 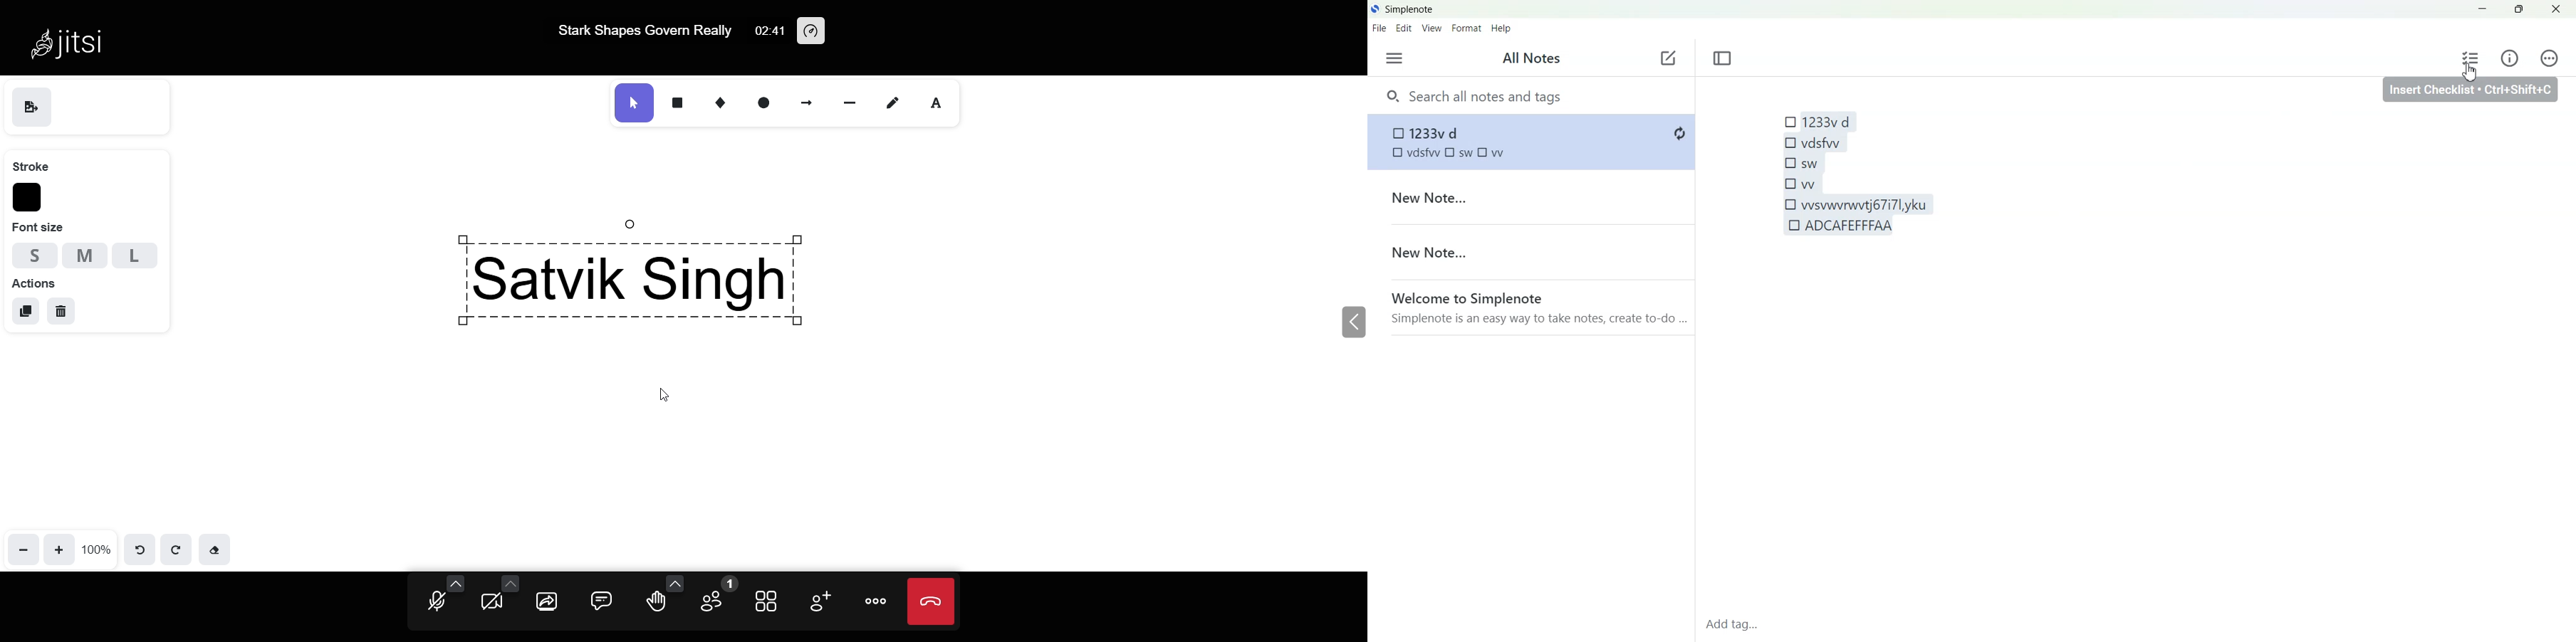 What do you see at coordinates (768, 31) in the screenshot?
I see `02:41` at bounding box center [768, 31].